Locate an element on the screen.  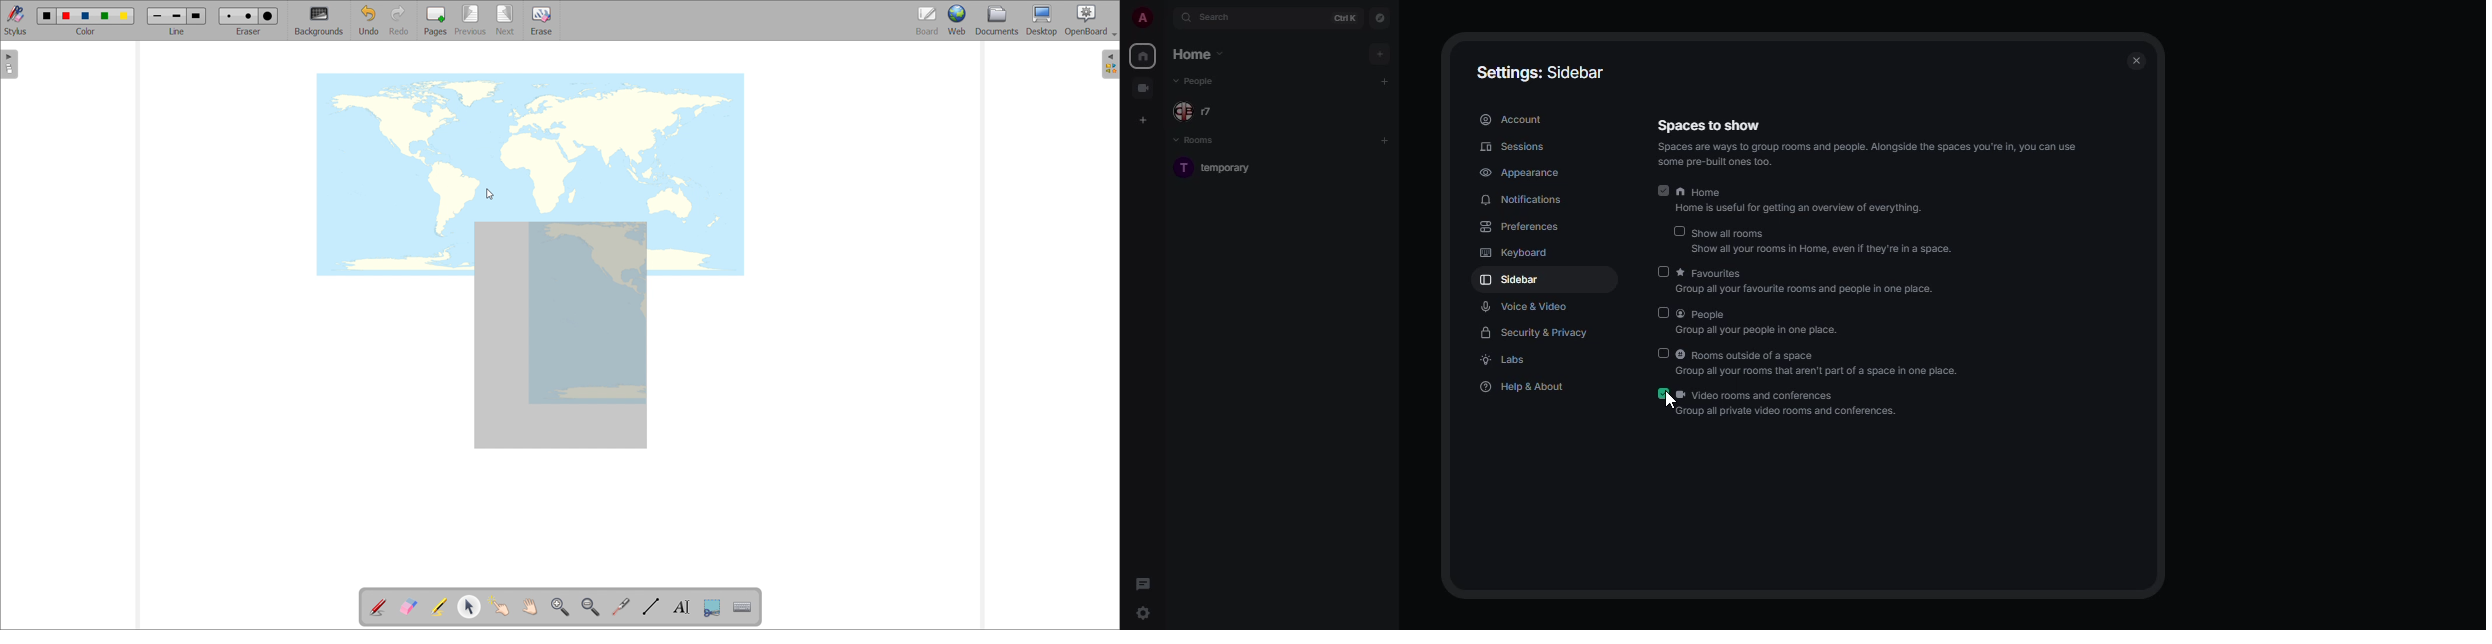
disabled is located at coordinates (1664, 353).